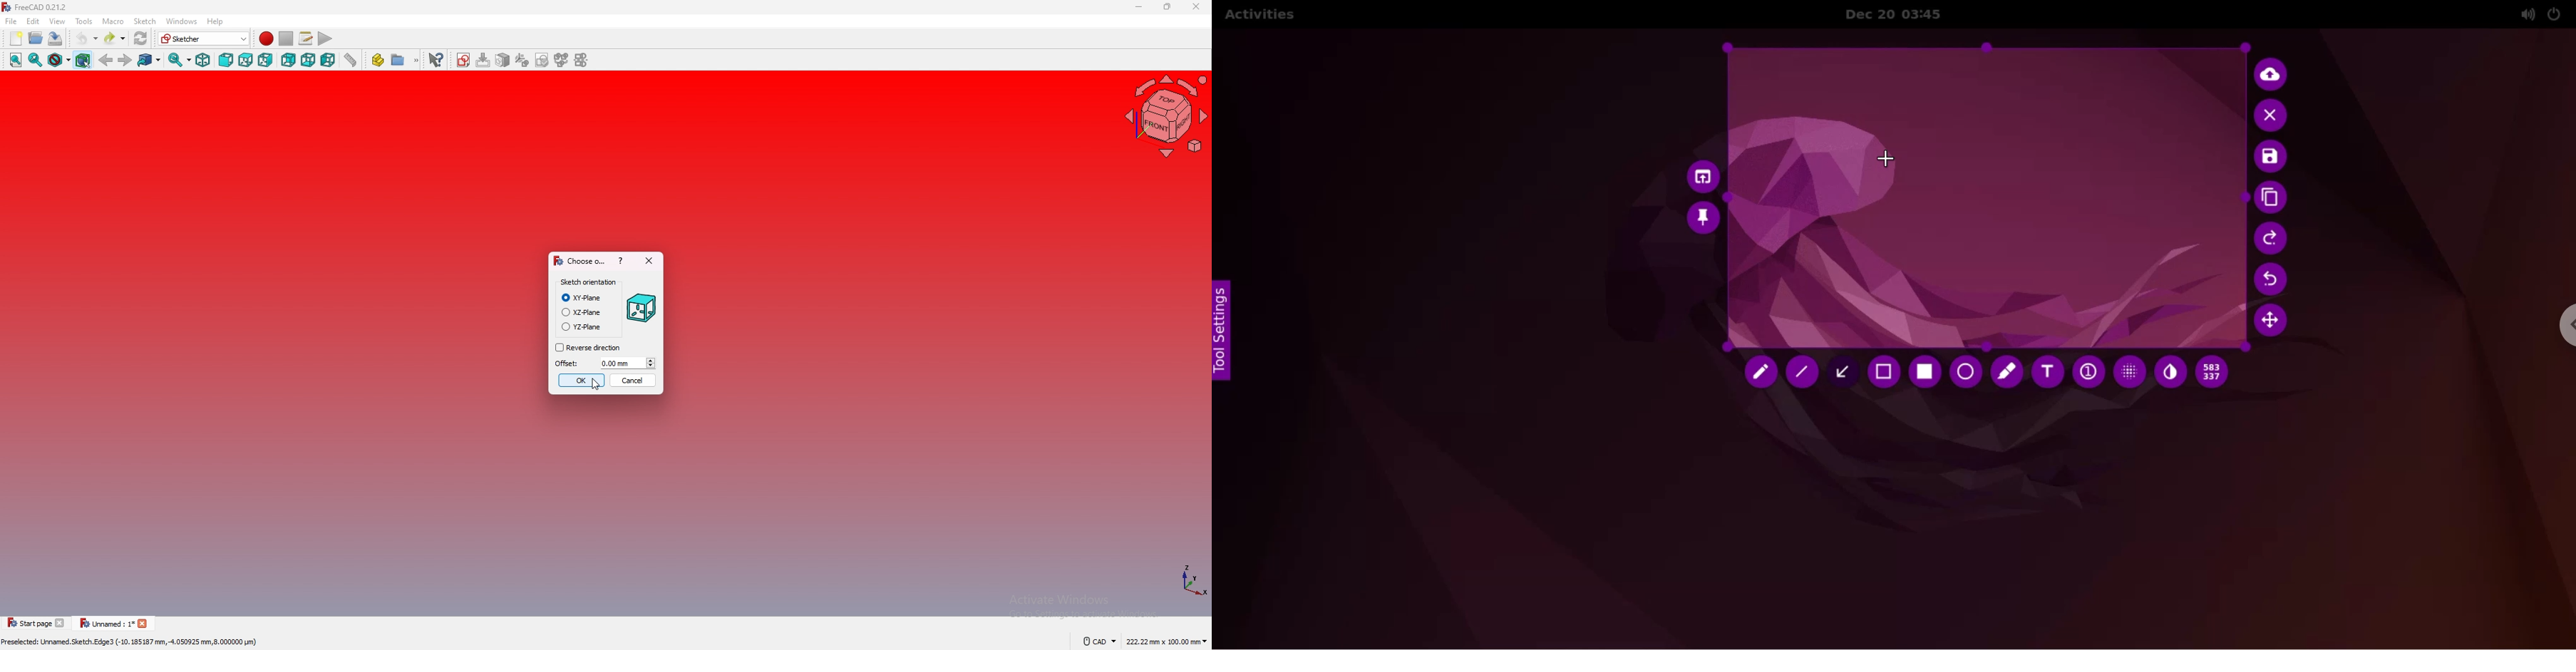 This screenshot has height=672, width=2576. What do you see at coordinates (181, 60) in the screenshot?
I see `synced view` at bounding box center [181, 60].